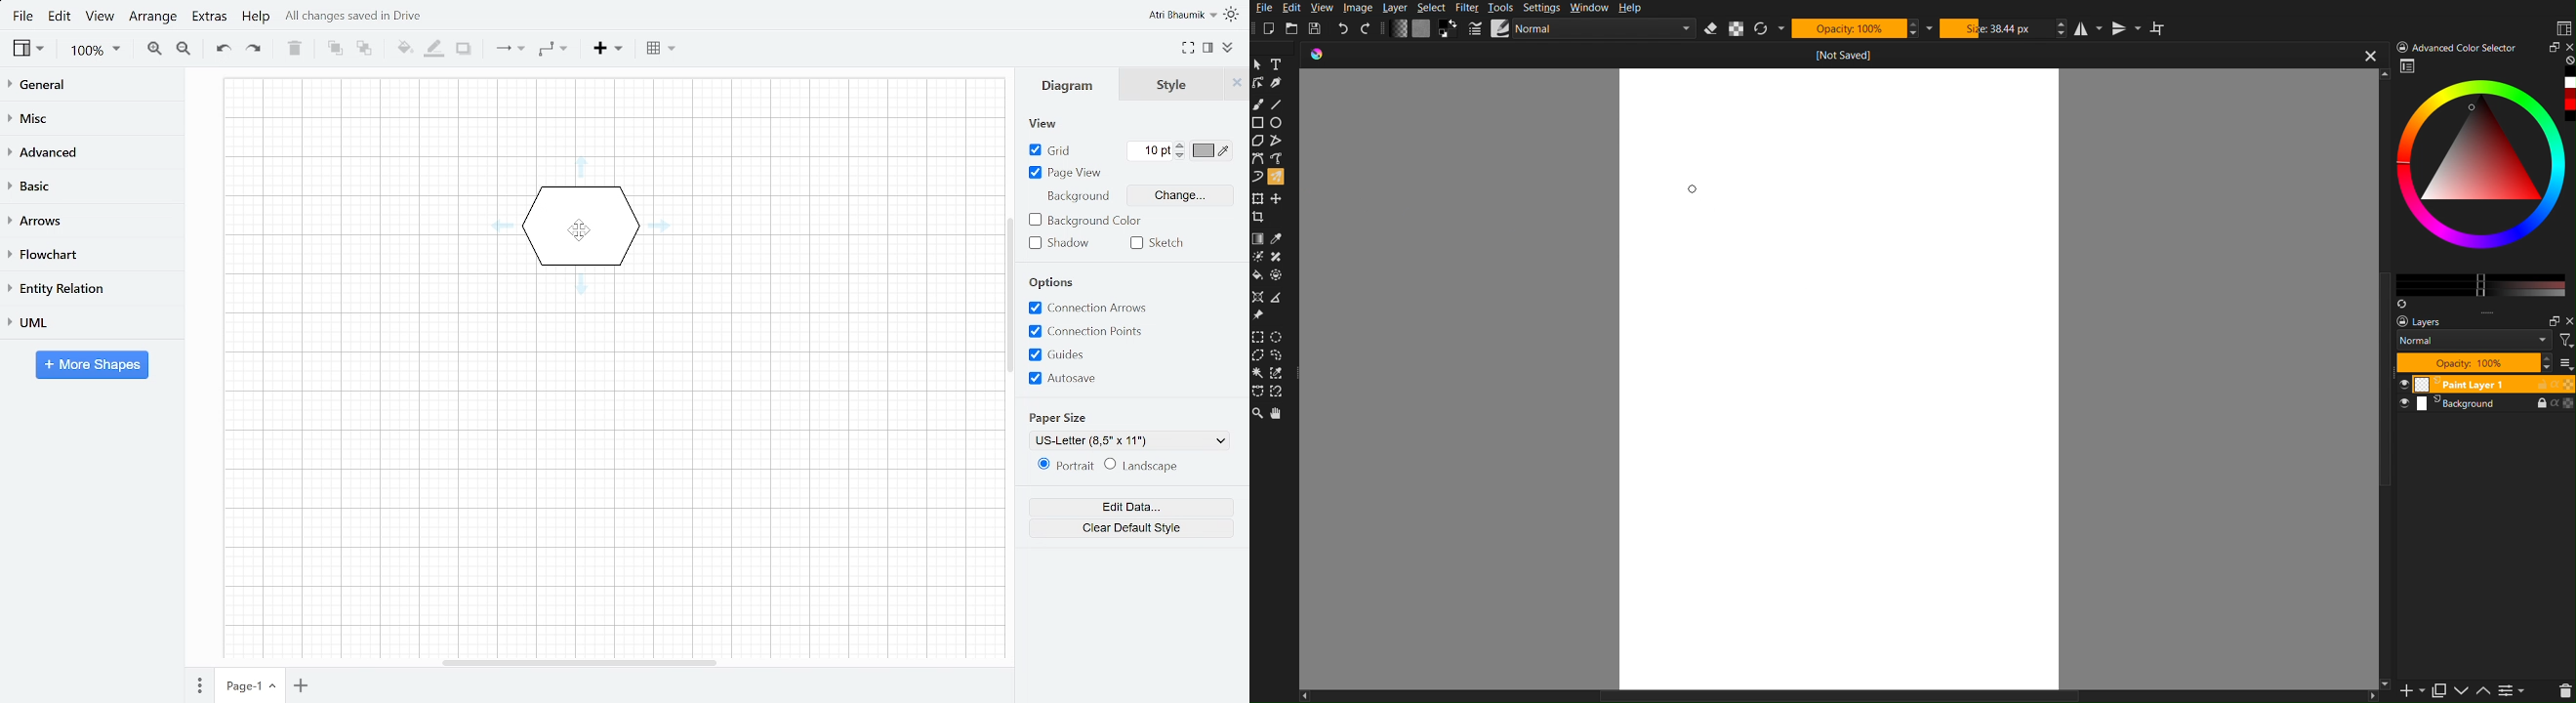 The width and height of the screenshot is (2576, 728). I want to click on Move shape right, so click(659, 226).